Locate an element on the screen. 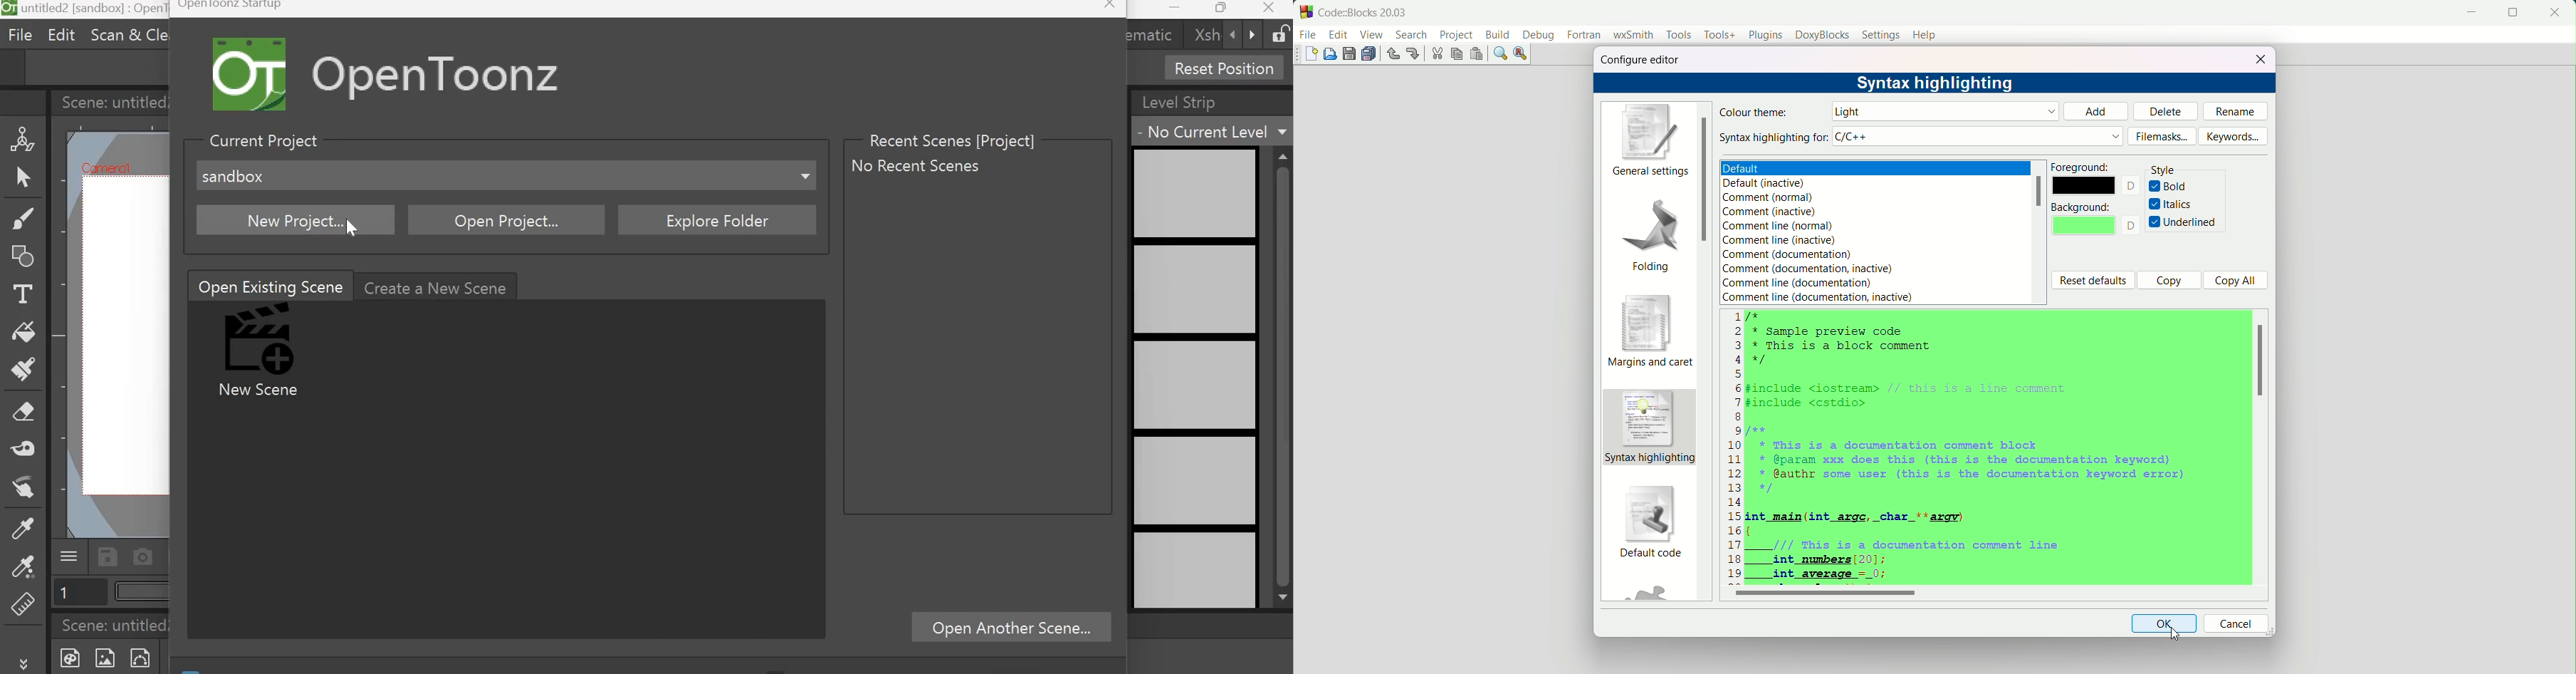 This screenshot has height=700, width=2576. paste is located at coordinates (1475, 54).